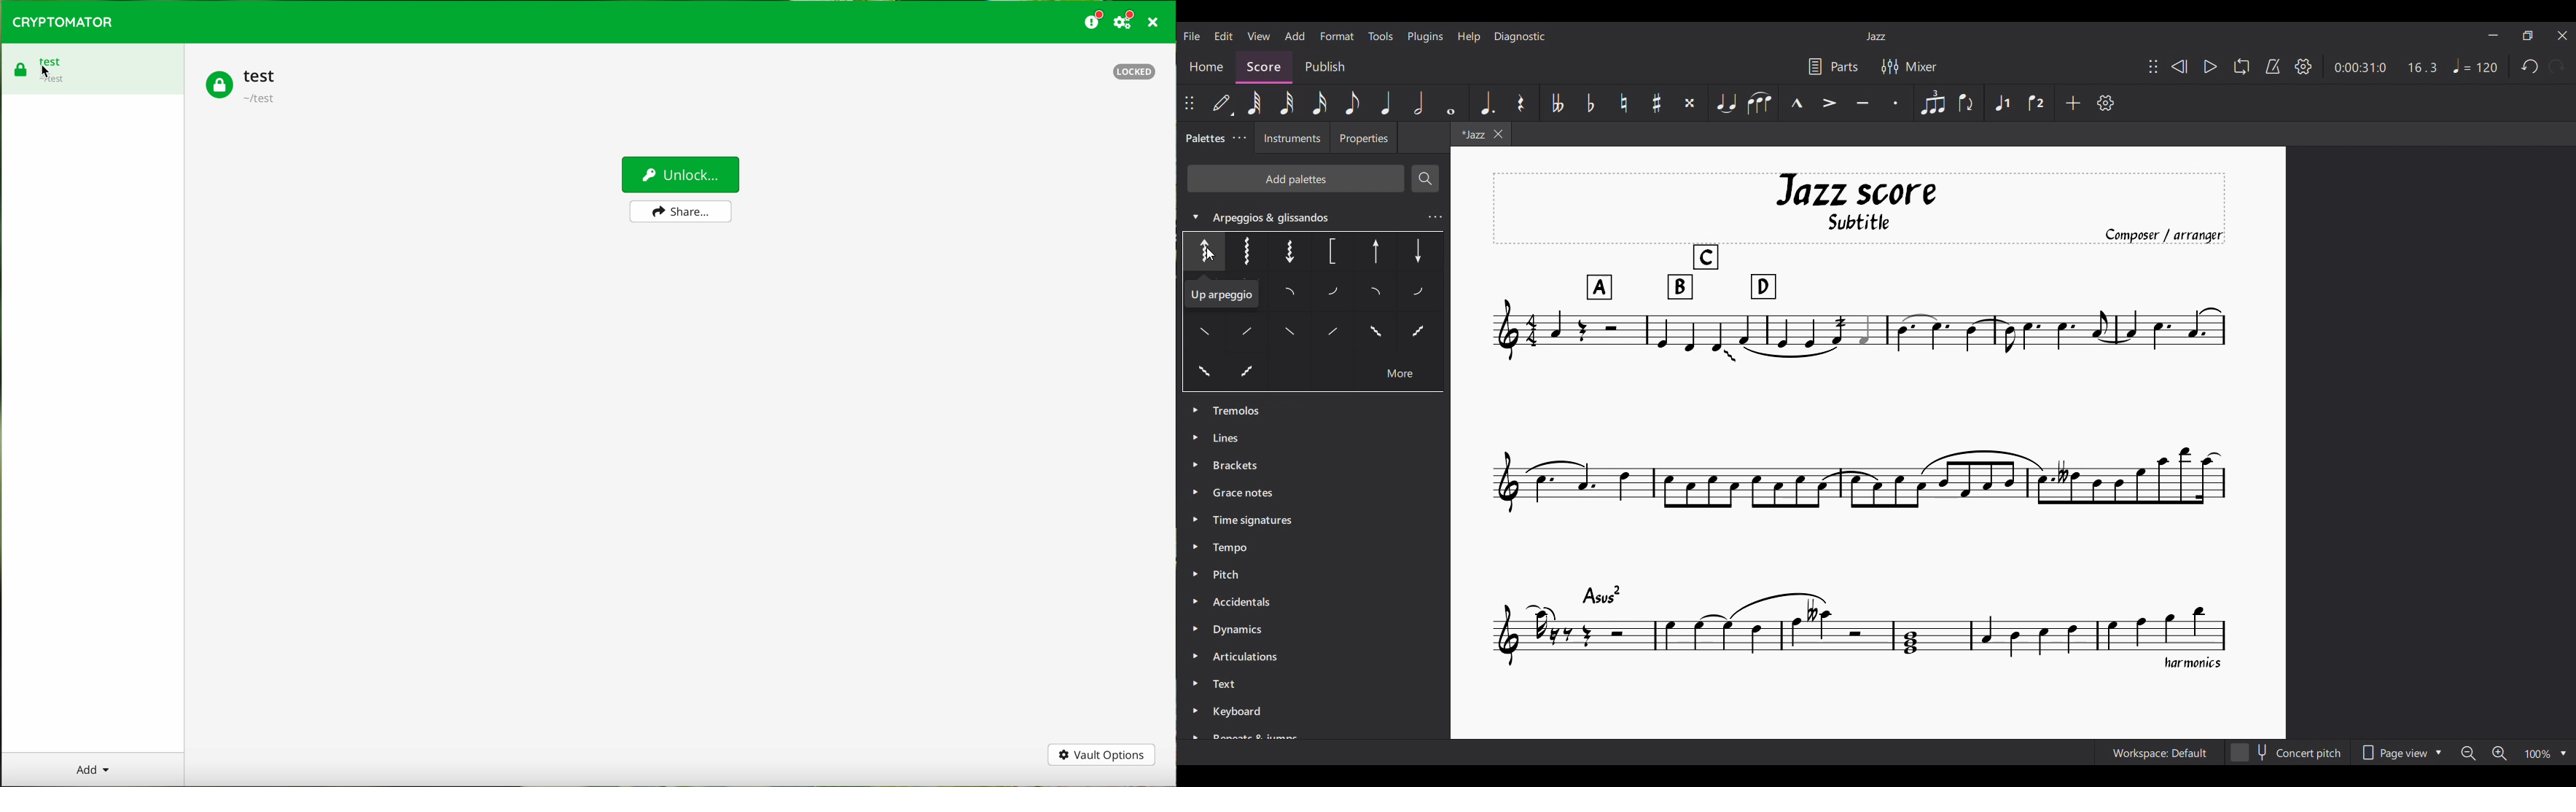 This screenshot has width=2576, height=812. Describe the element at coordinates (2160, 753) in the screenshot. I see `Current workspace setting` at that location.